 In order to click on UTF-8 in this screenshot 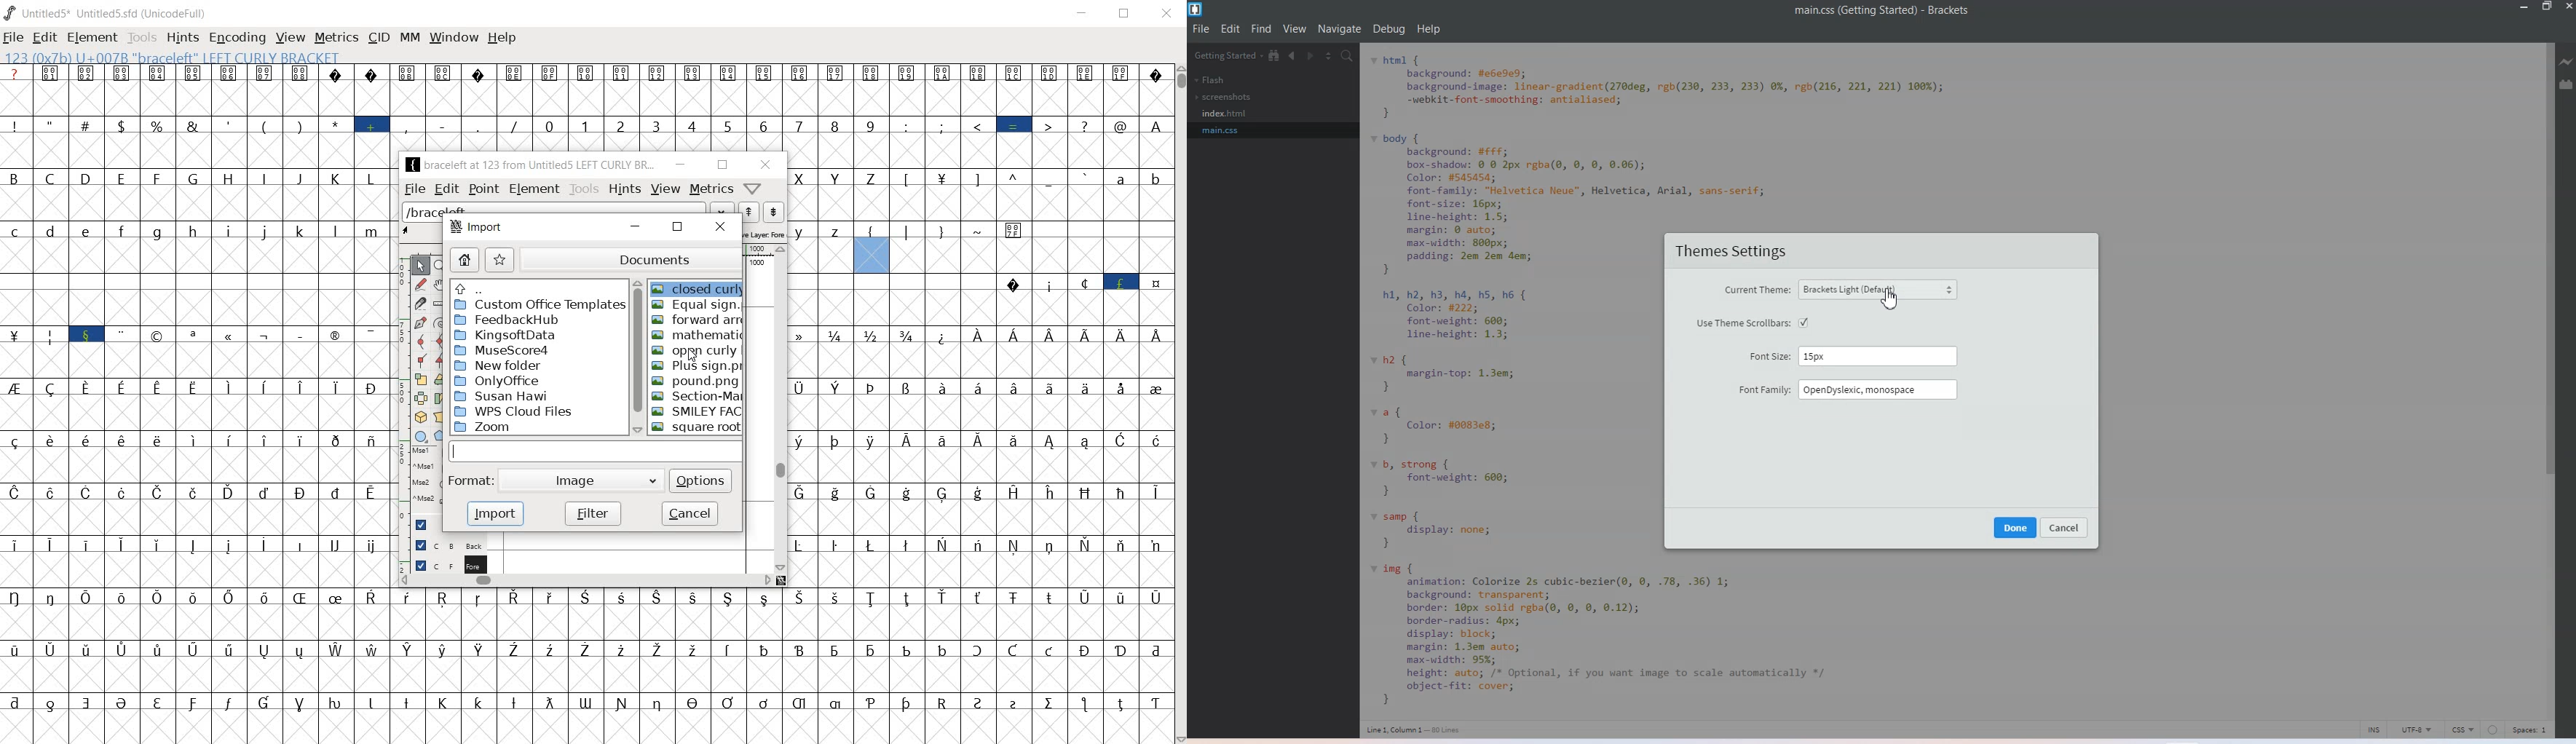, I will do `click(2418, 729)`.